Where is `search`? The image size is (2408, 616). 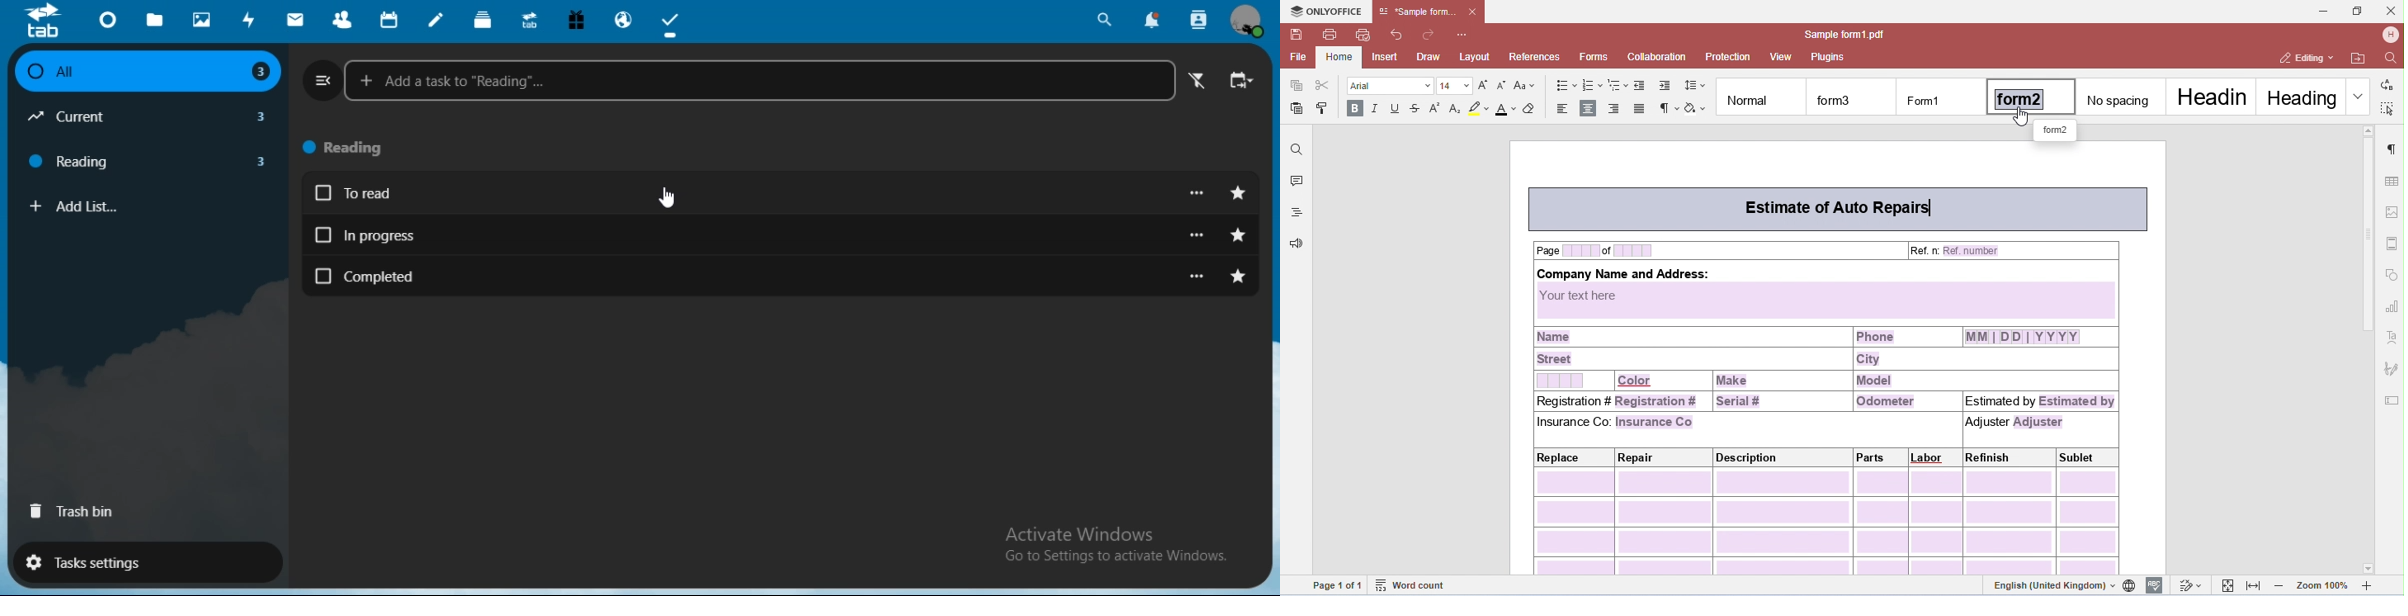 search is located at coordinates (1106, 20).